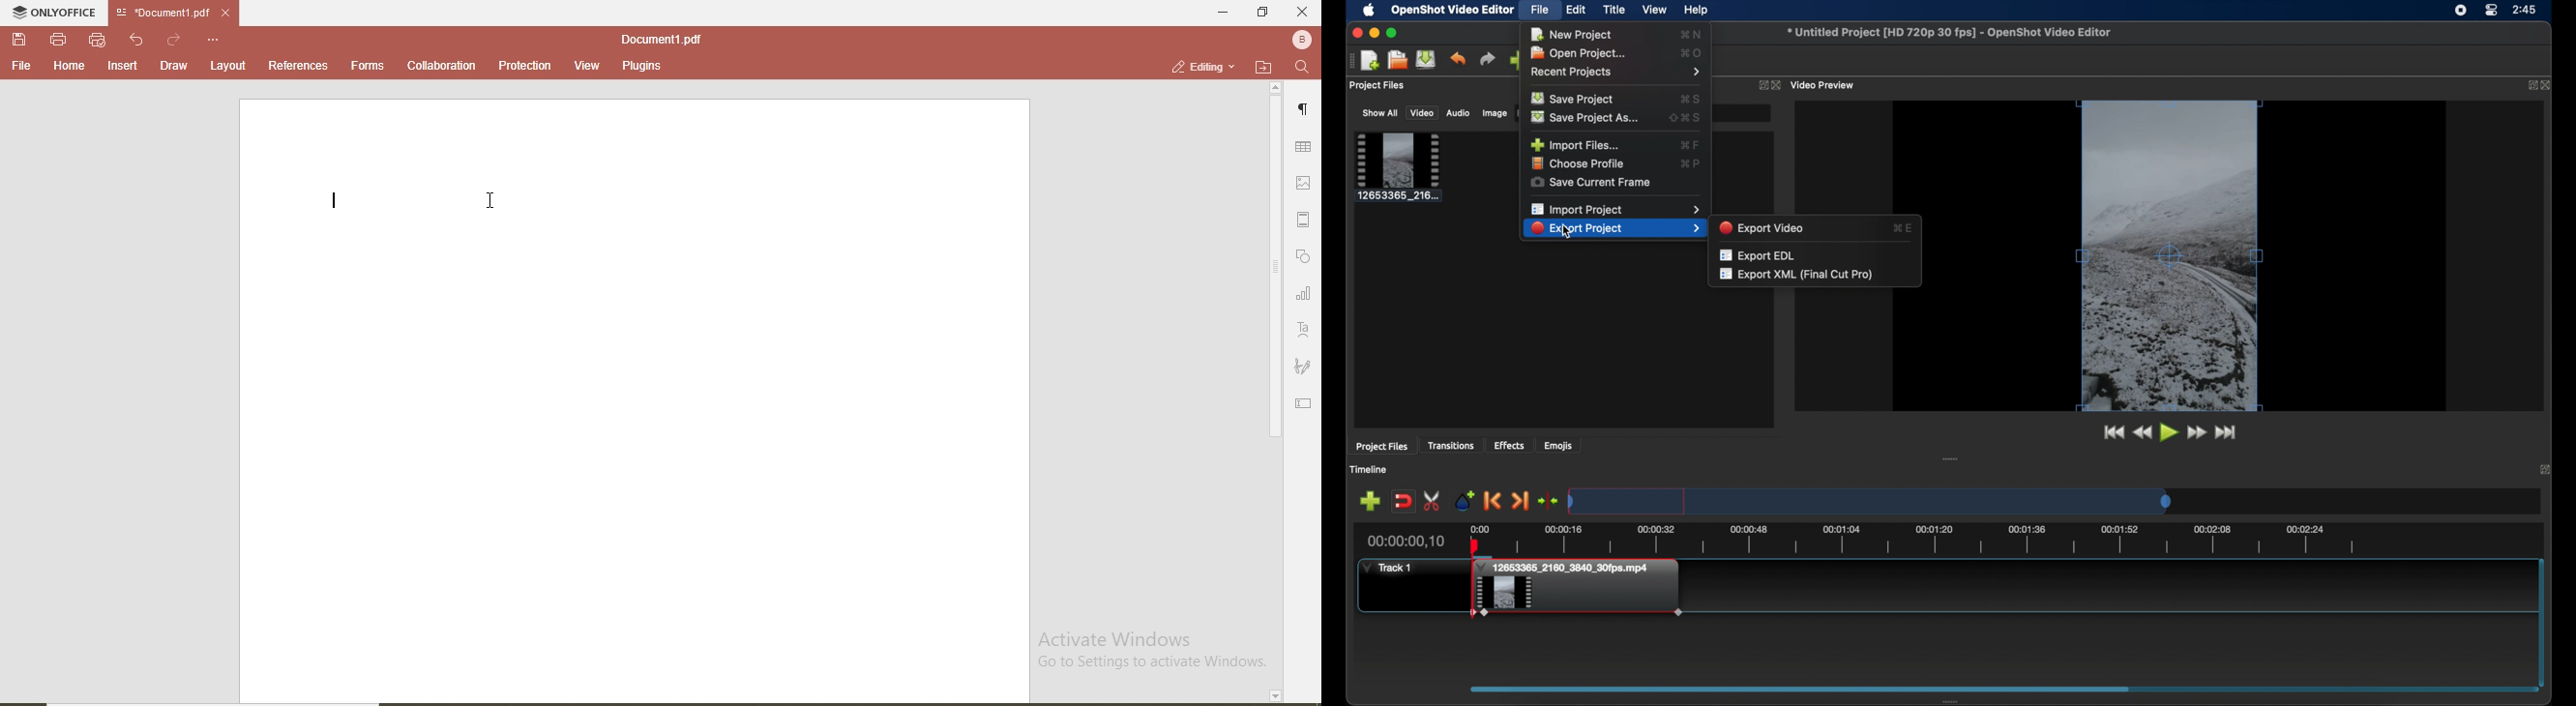 The height and width of the screenshot is (728, 2576). I want to click on close, so click(1303, 11).